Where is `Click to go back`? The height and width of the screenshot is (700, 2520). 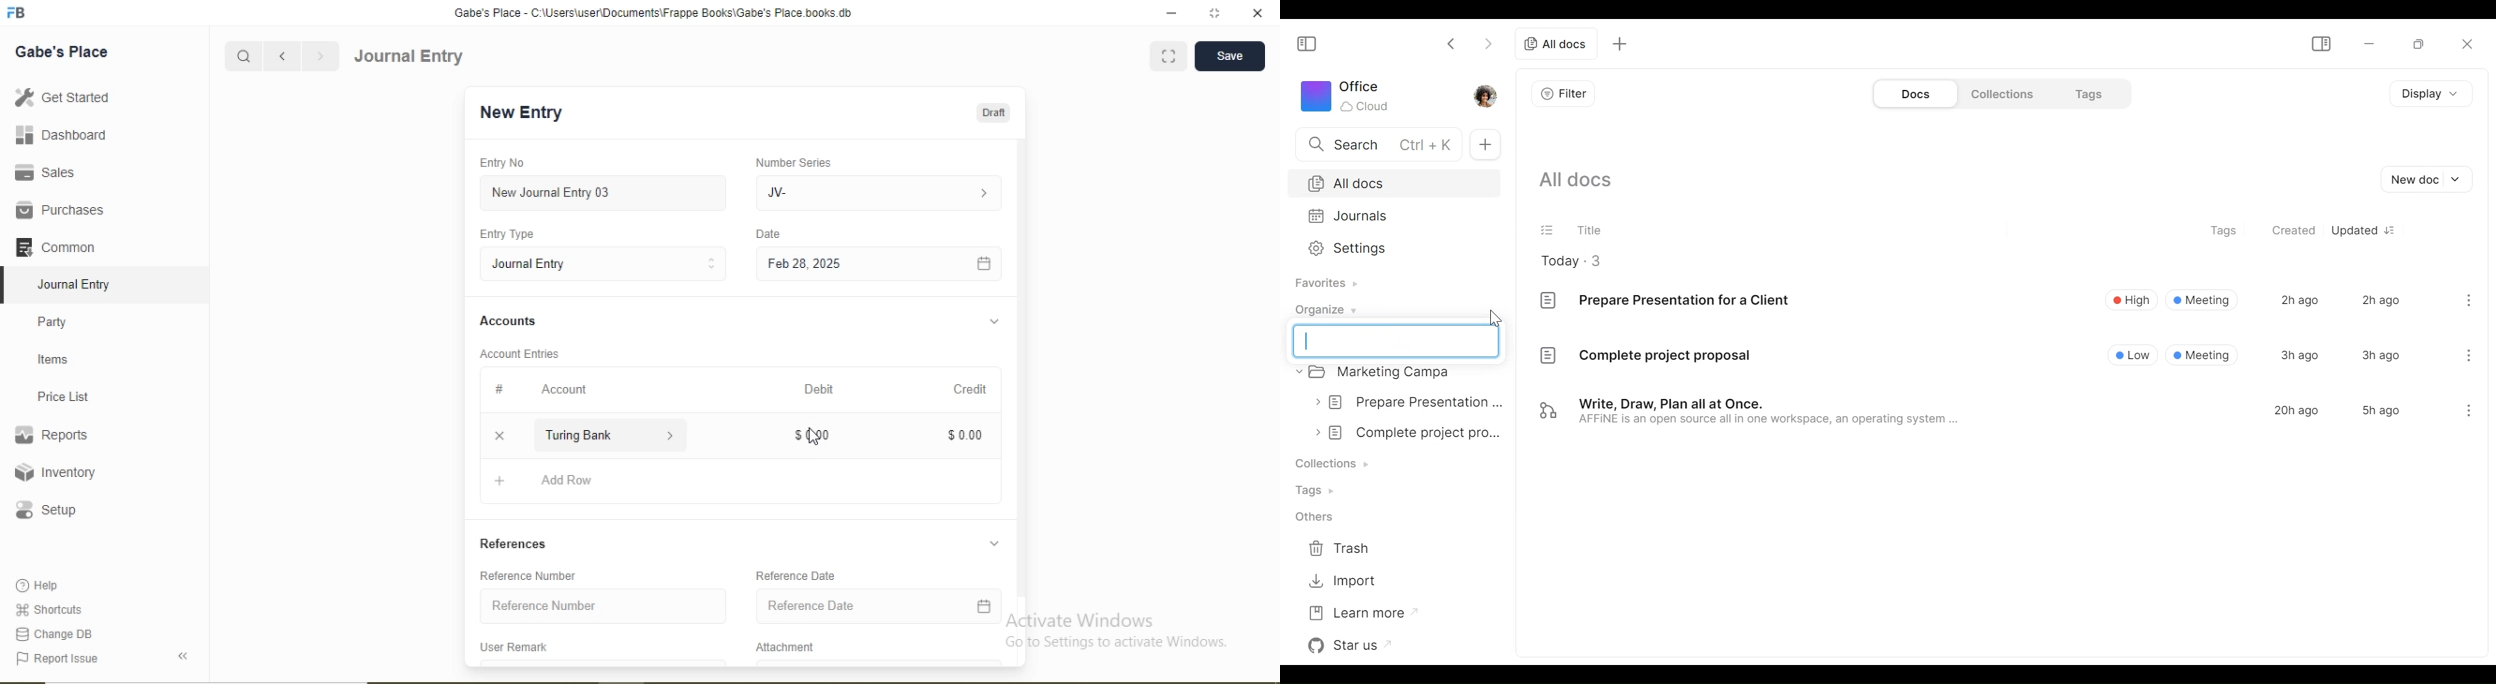
Click to go back is located at coordinates (1452, 42).